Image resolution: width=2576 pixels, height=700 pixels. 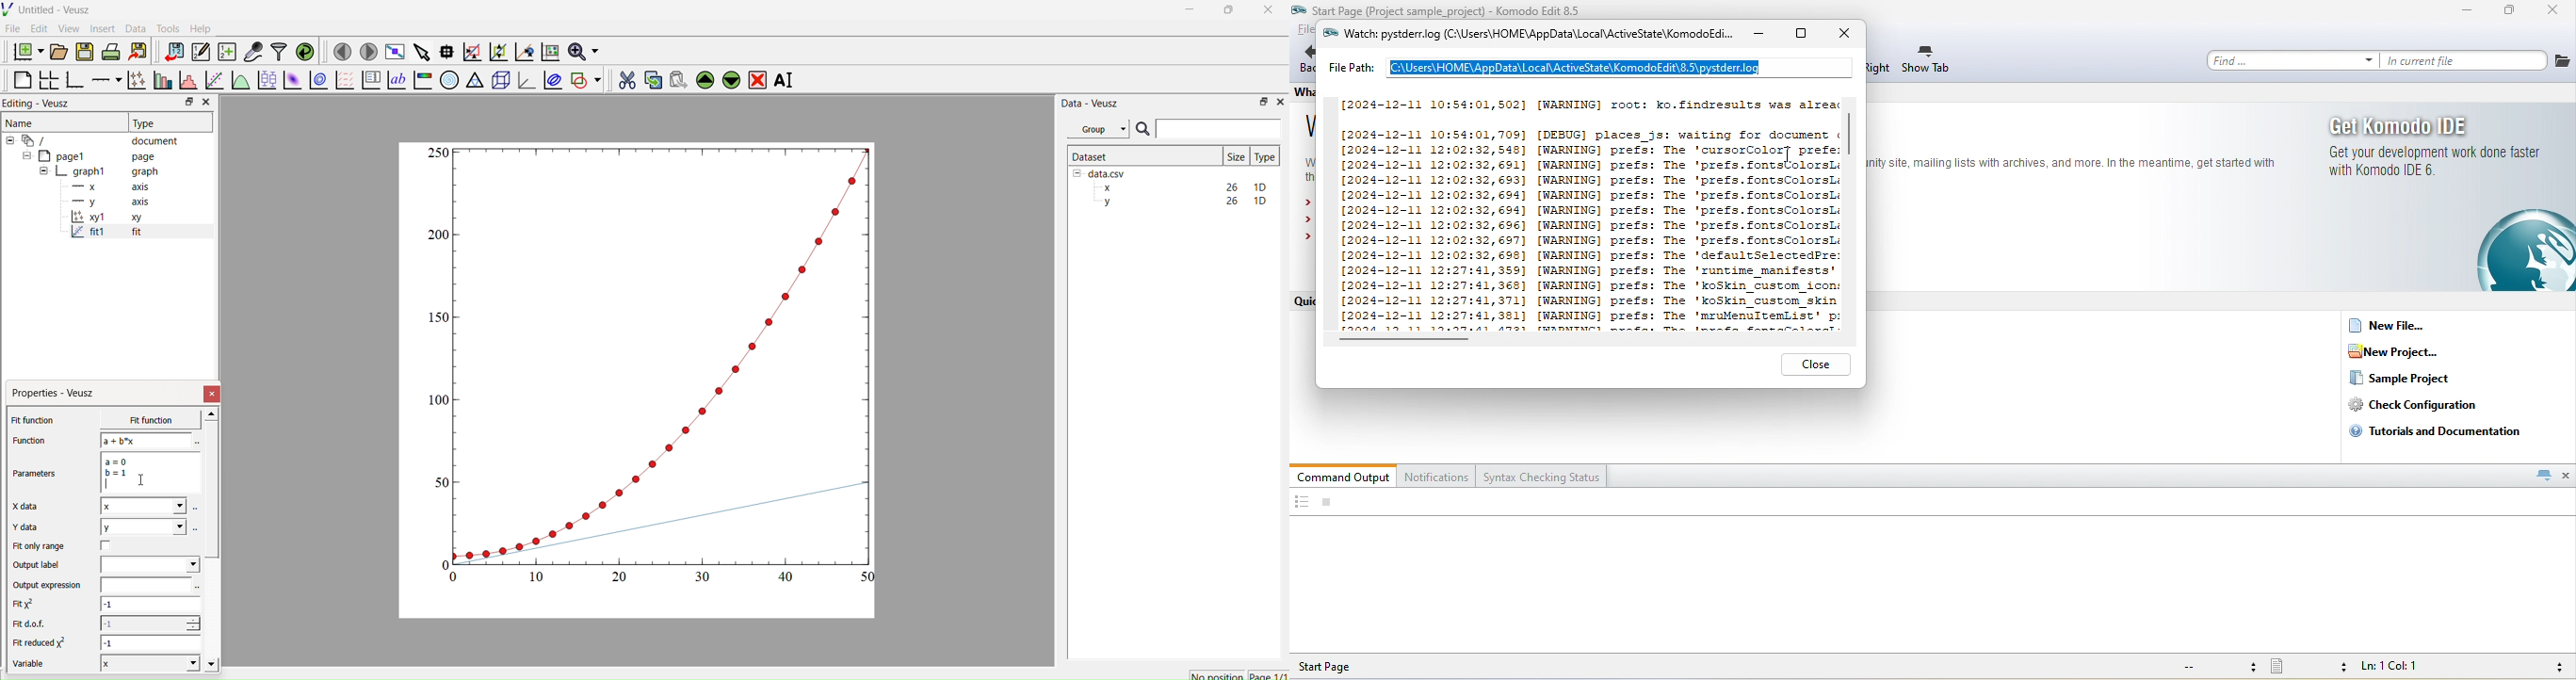 I want to click on Previous page, so click(x=343, y=52).